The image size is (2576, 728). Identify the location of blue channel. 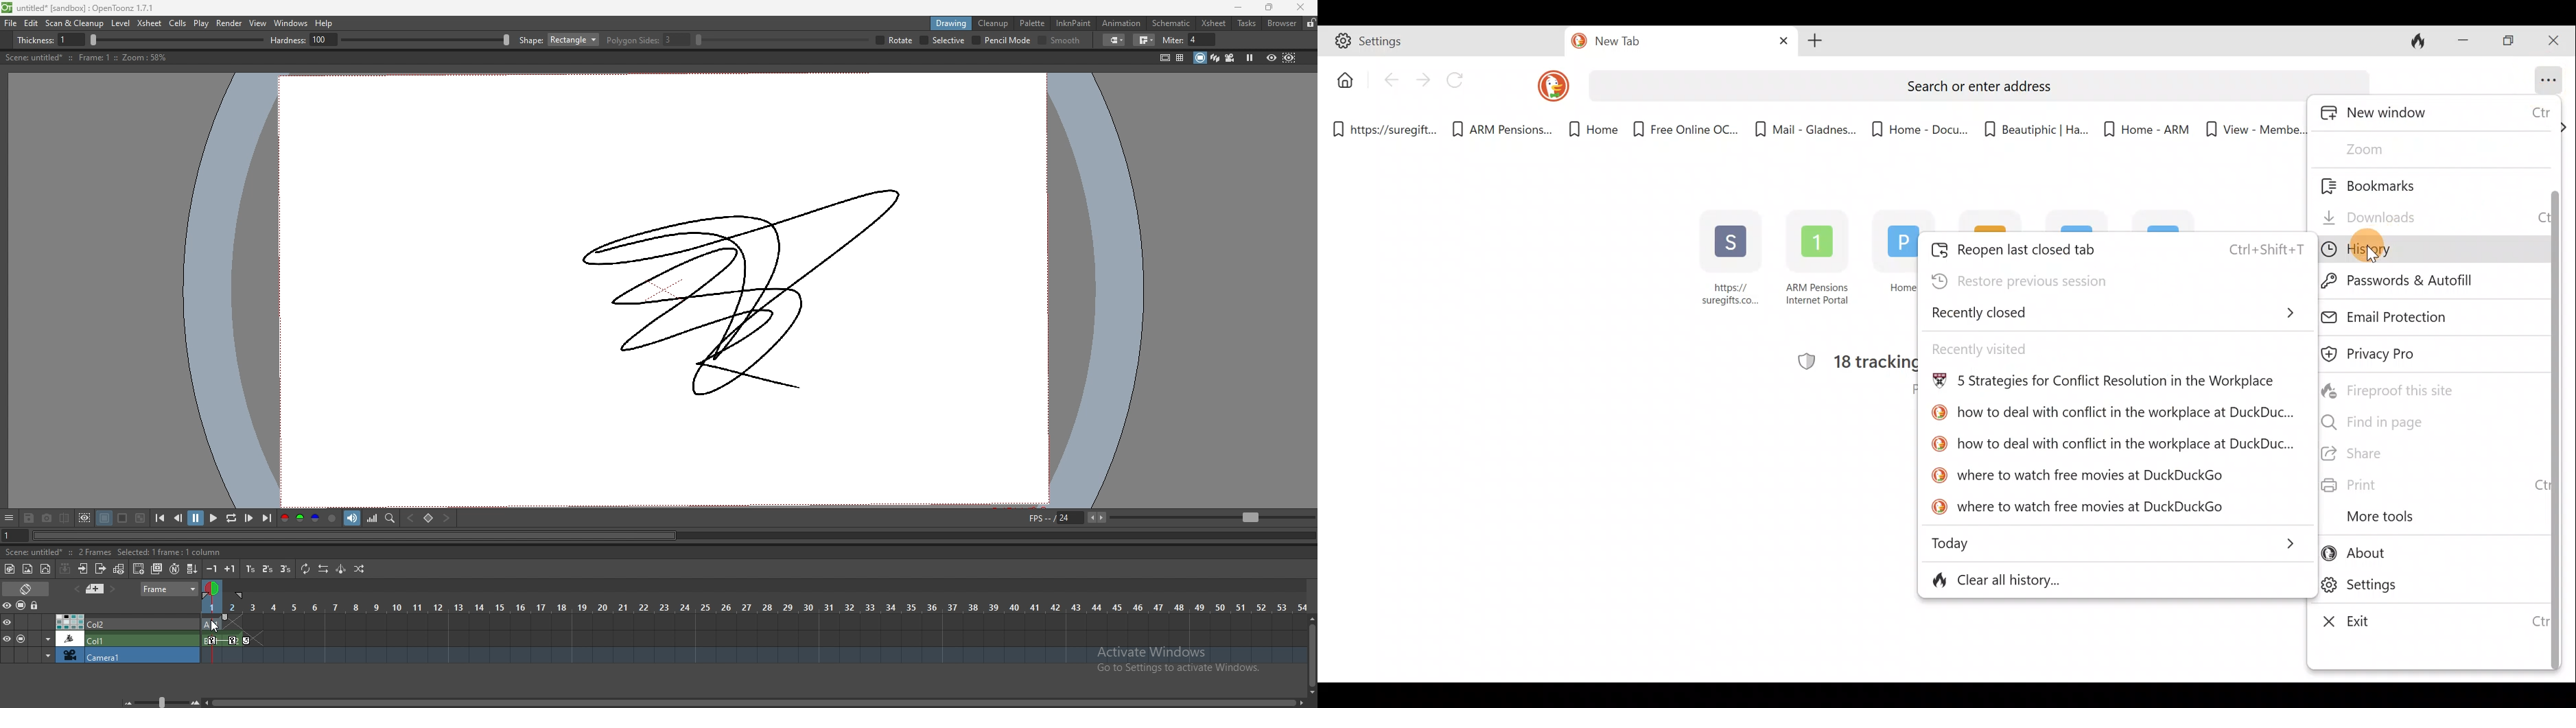
(316, 519).